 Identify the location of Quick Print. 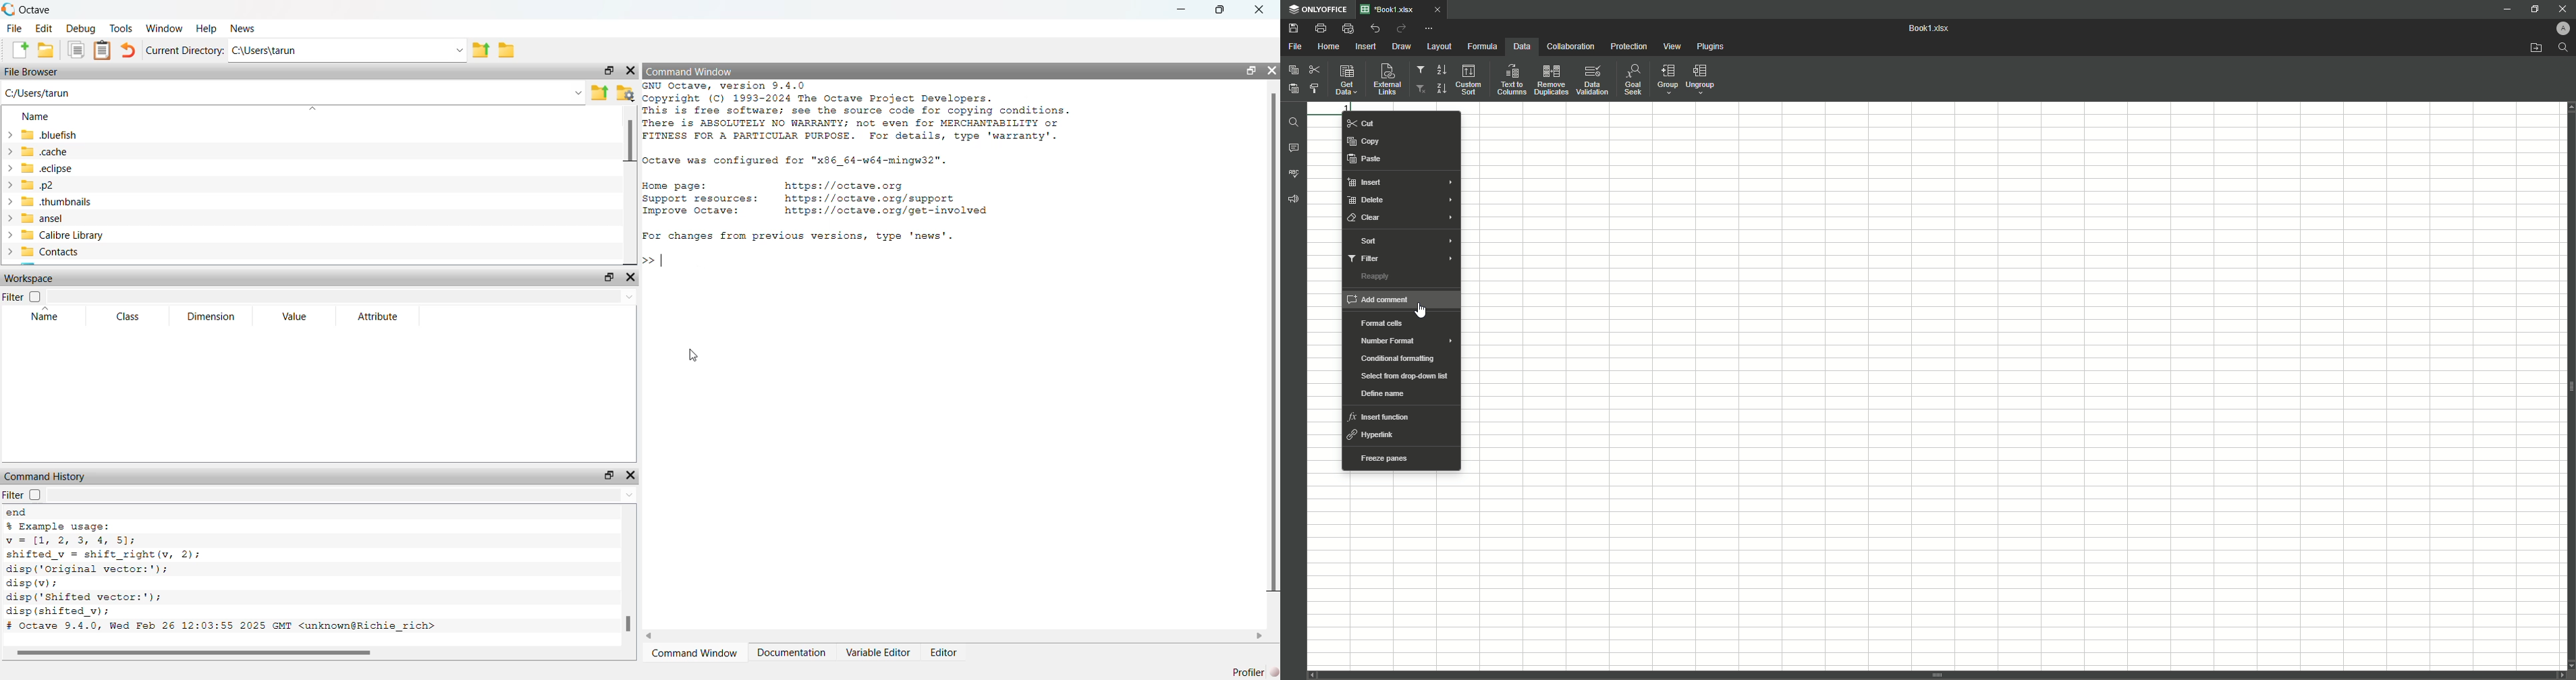
(1347, 28).